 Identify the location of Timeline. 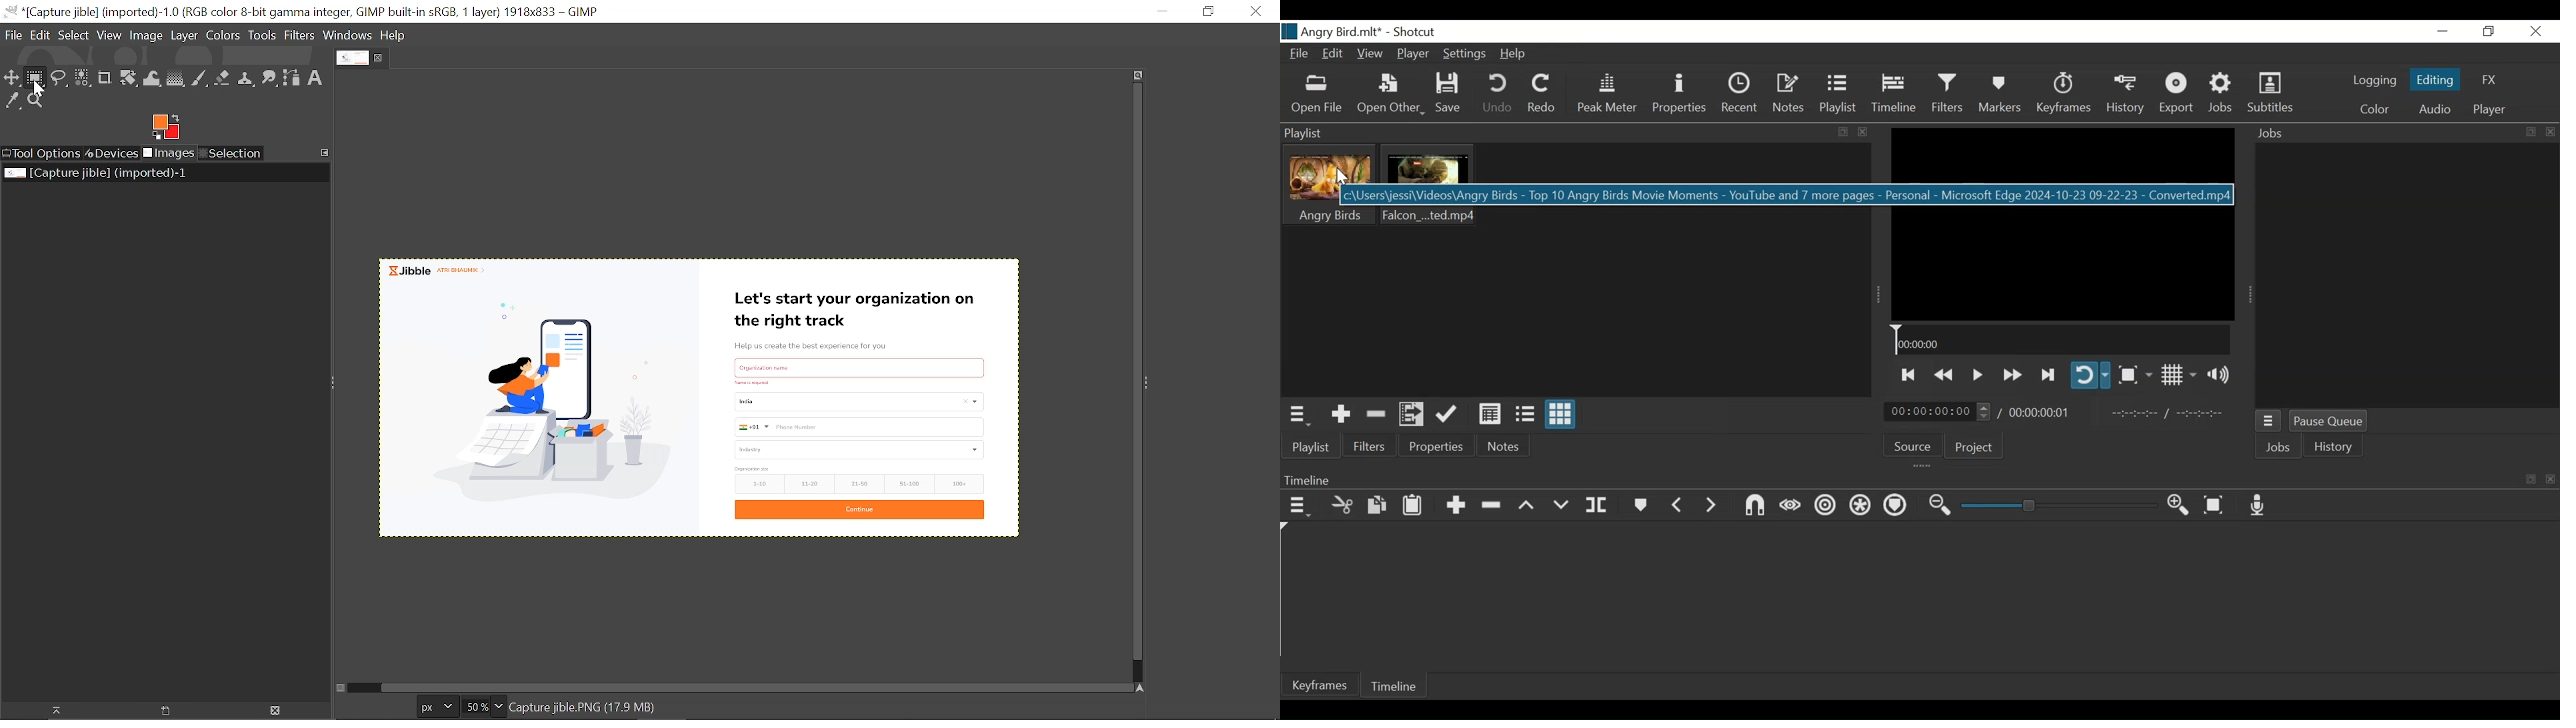
(1399, 687).